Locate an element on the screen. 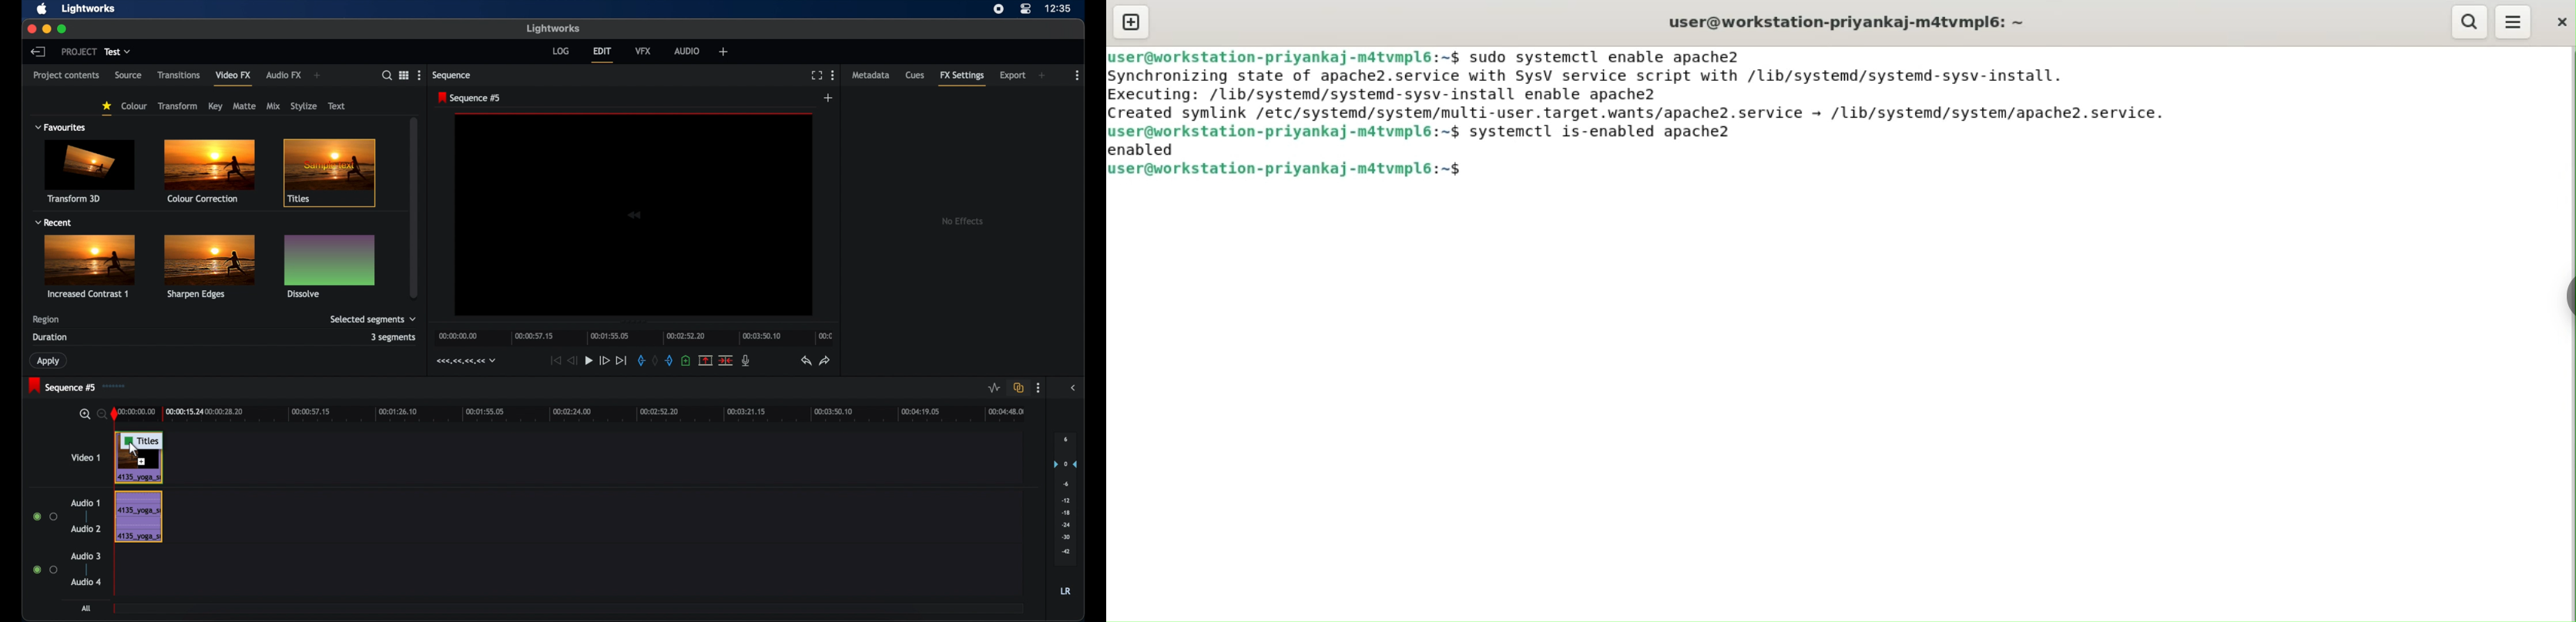 Image resolution: width=2576 pixels, height=644 pixels. apply is located at coordinates (50, 361).